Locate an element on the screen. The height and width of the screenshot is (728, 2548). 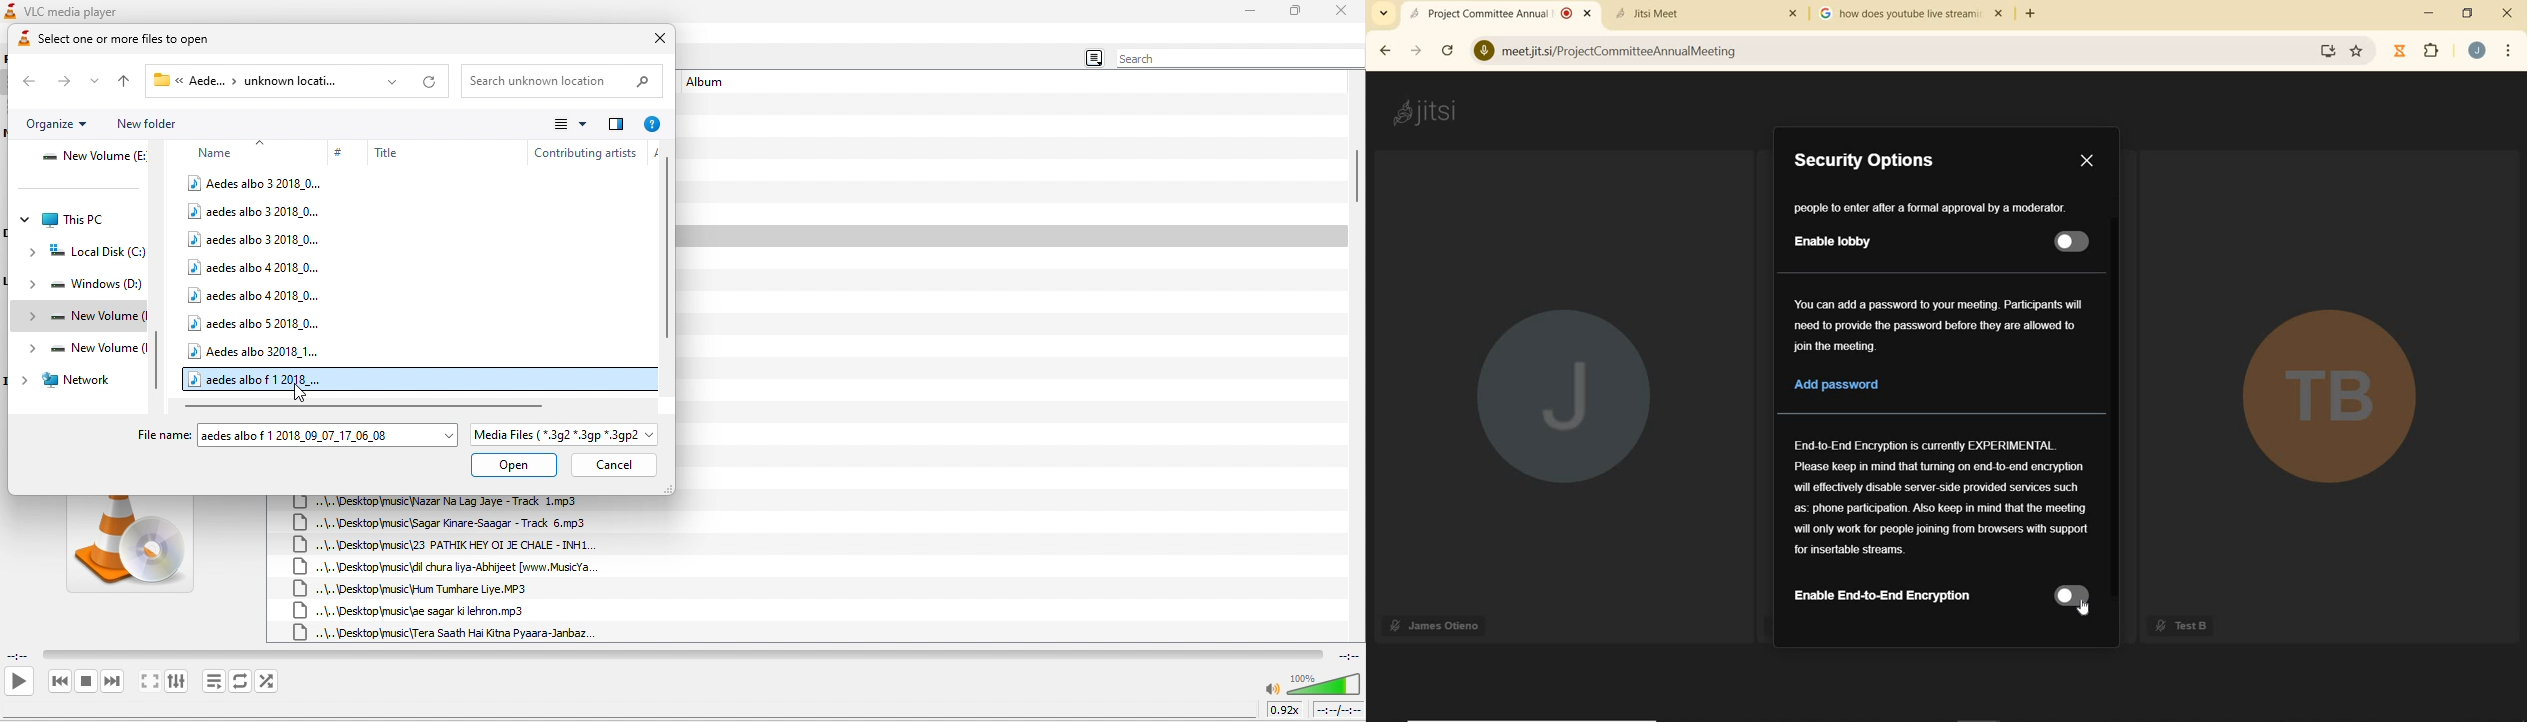
new volume (I is located at coordinates (82, 349).